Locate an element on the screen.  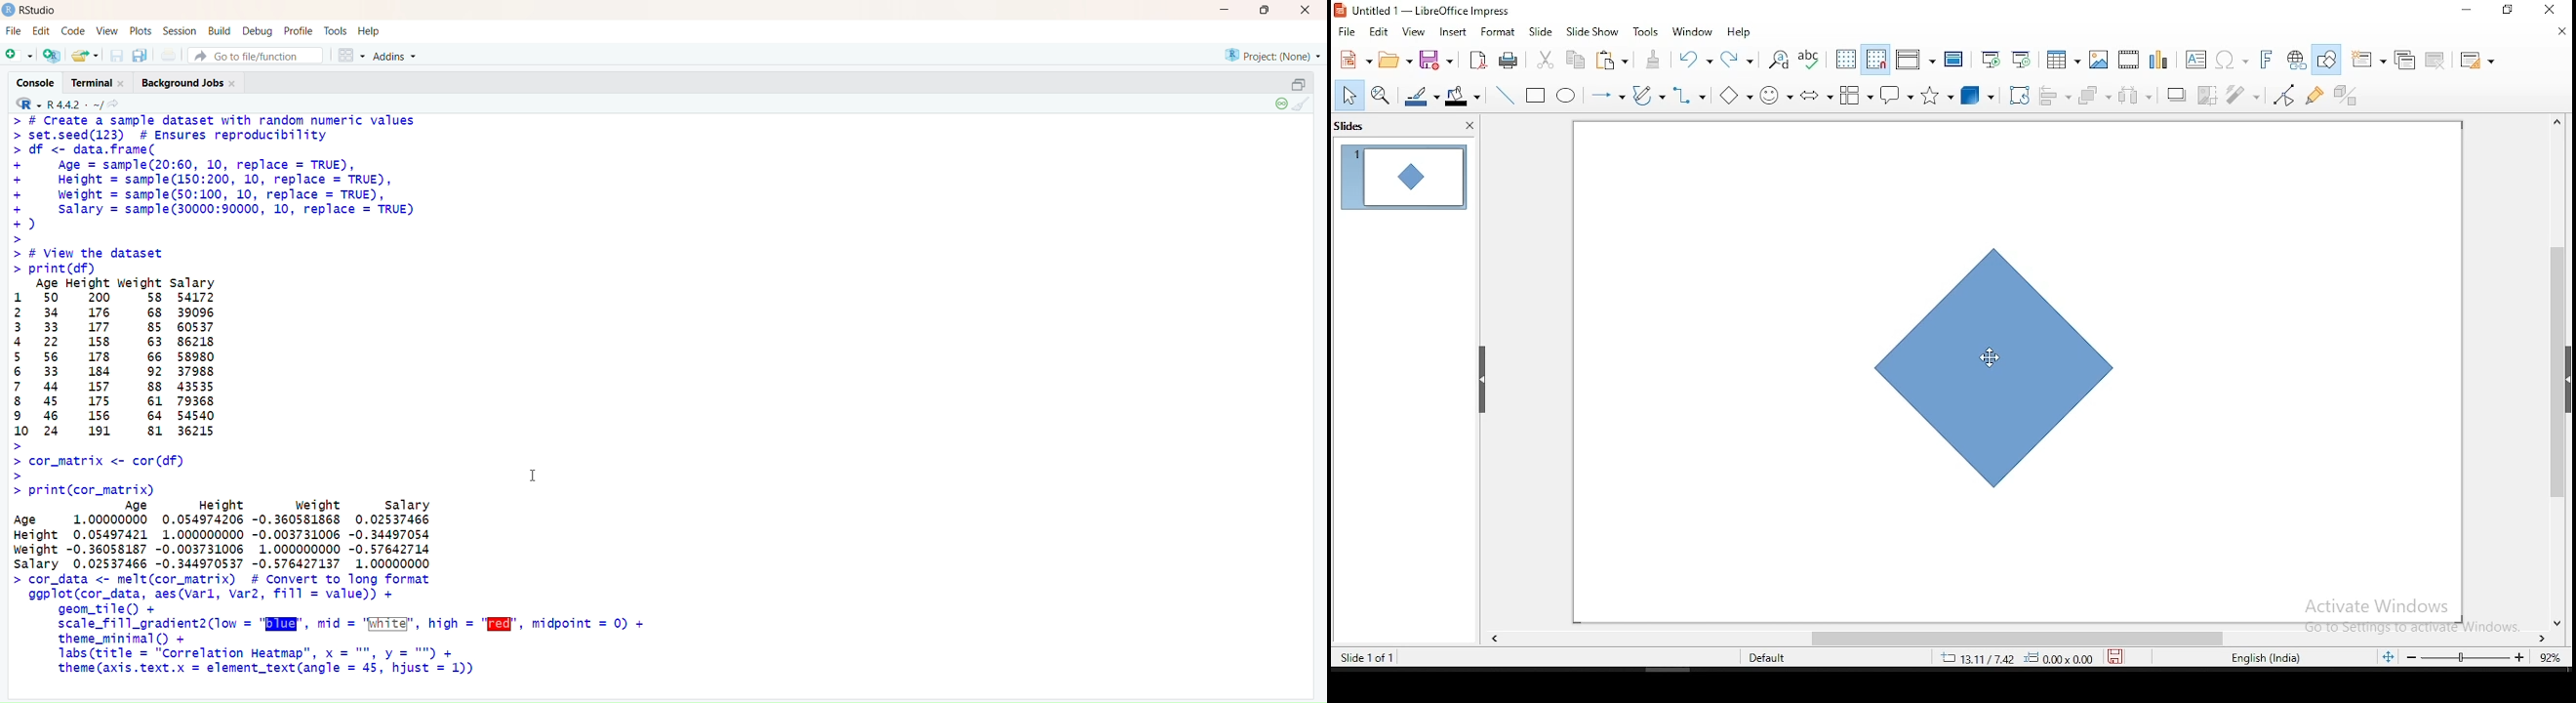
Addons is located at coordinates (398, 56).